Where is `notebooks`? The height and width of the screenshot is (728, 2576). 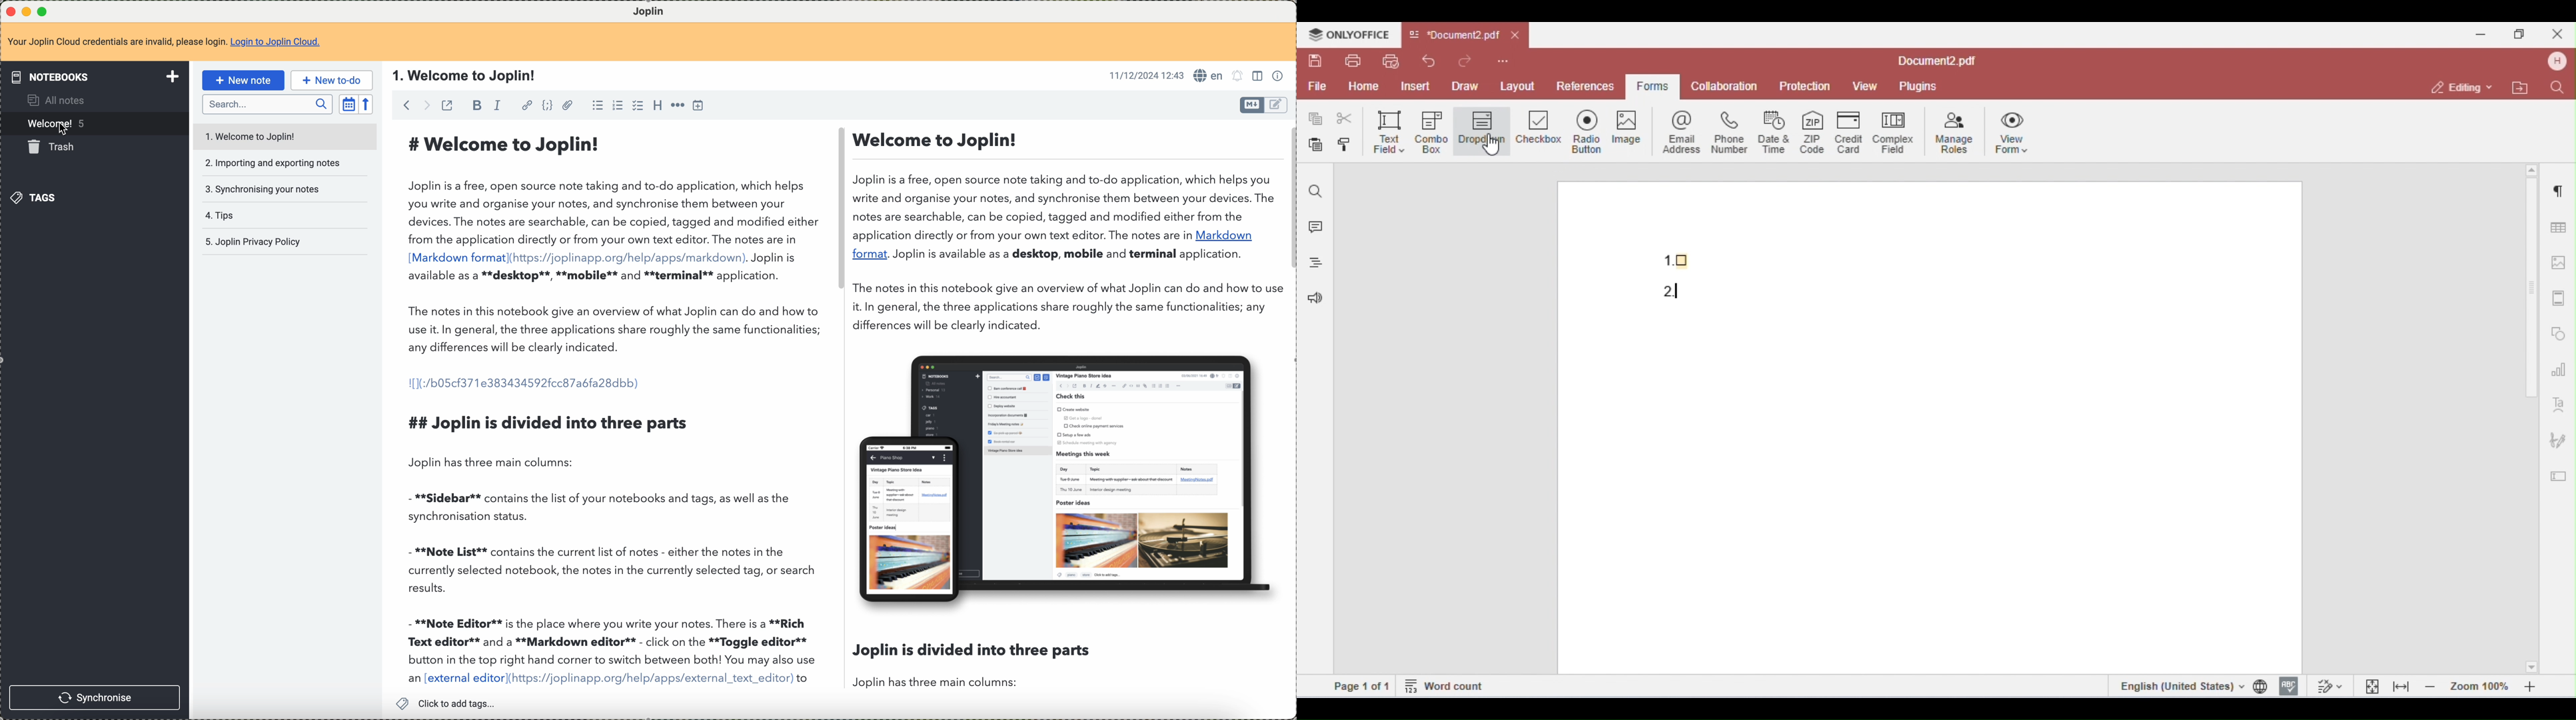
notebooks is located at coordinates (97, 76).